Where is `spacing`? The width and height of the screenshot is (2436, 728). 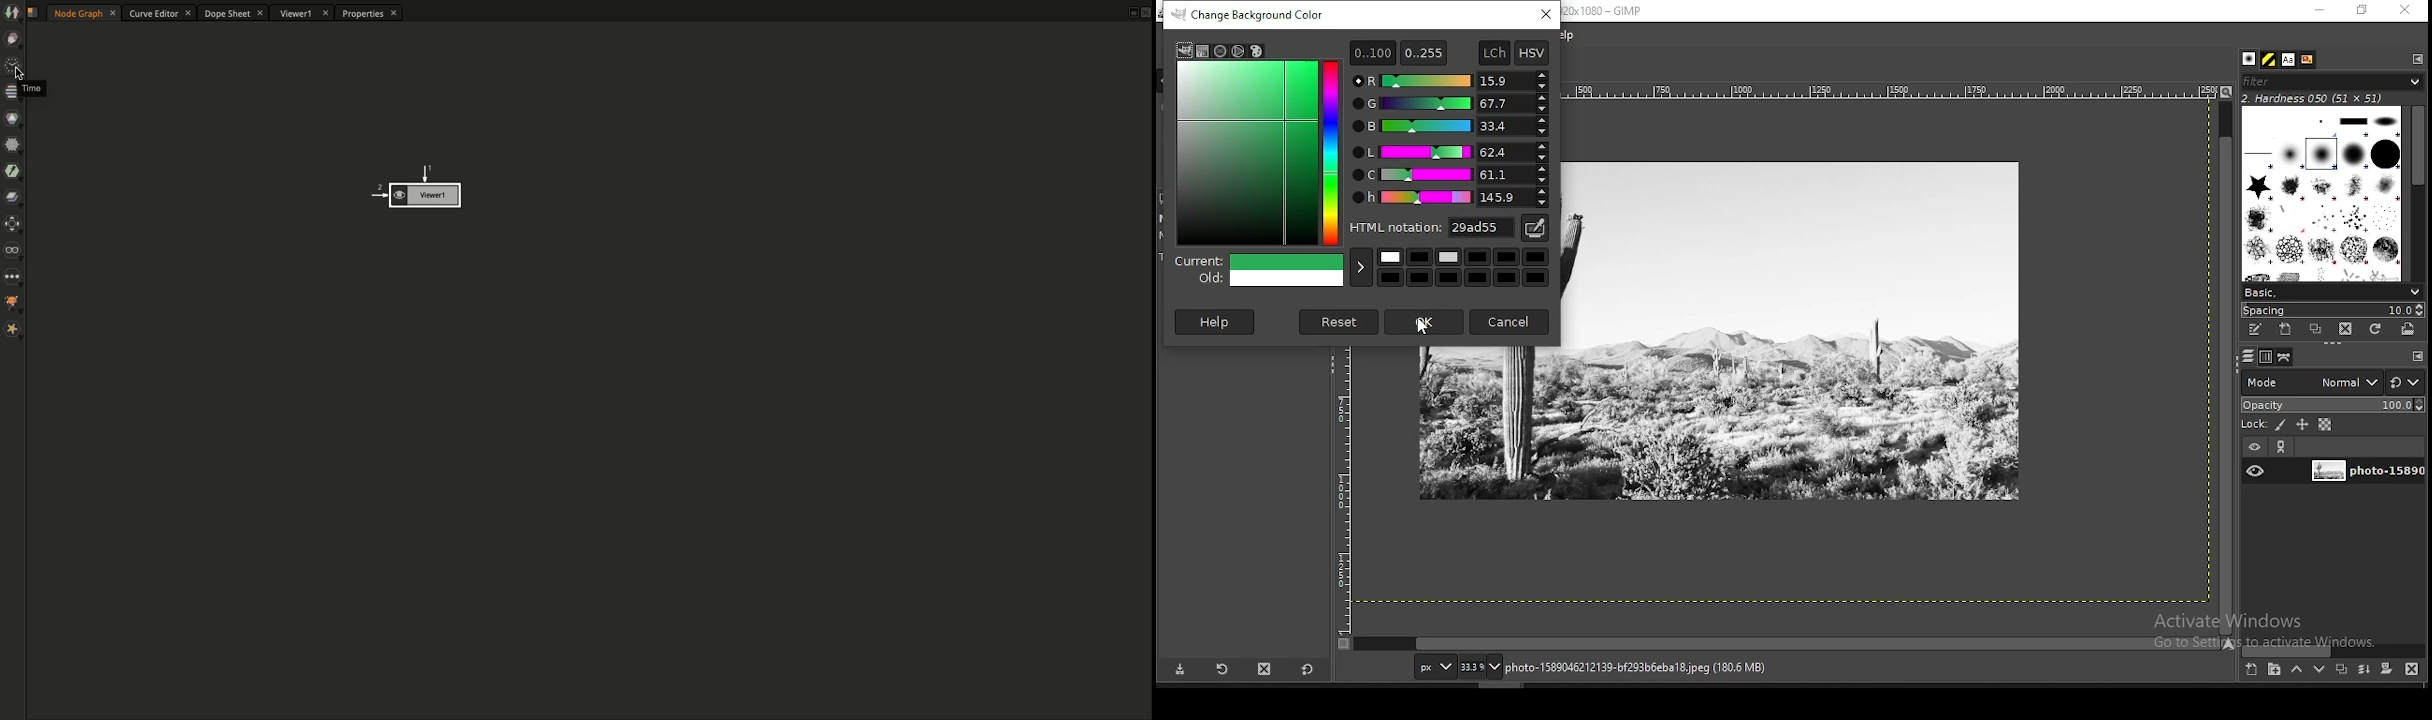 spacing is located at coordinates (2332, 310).